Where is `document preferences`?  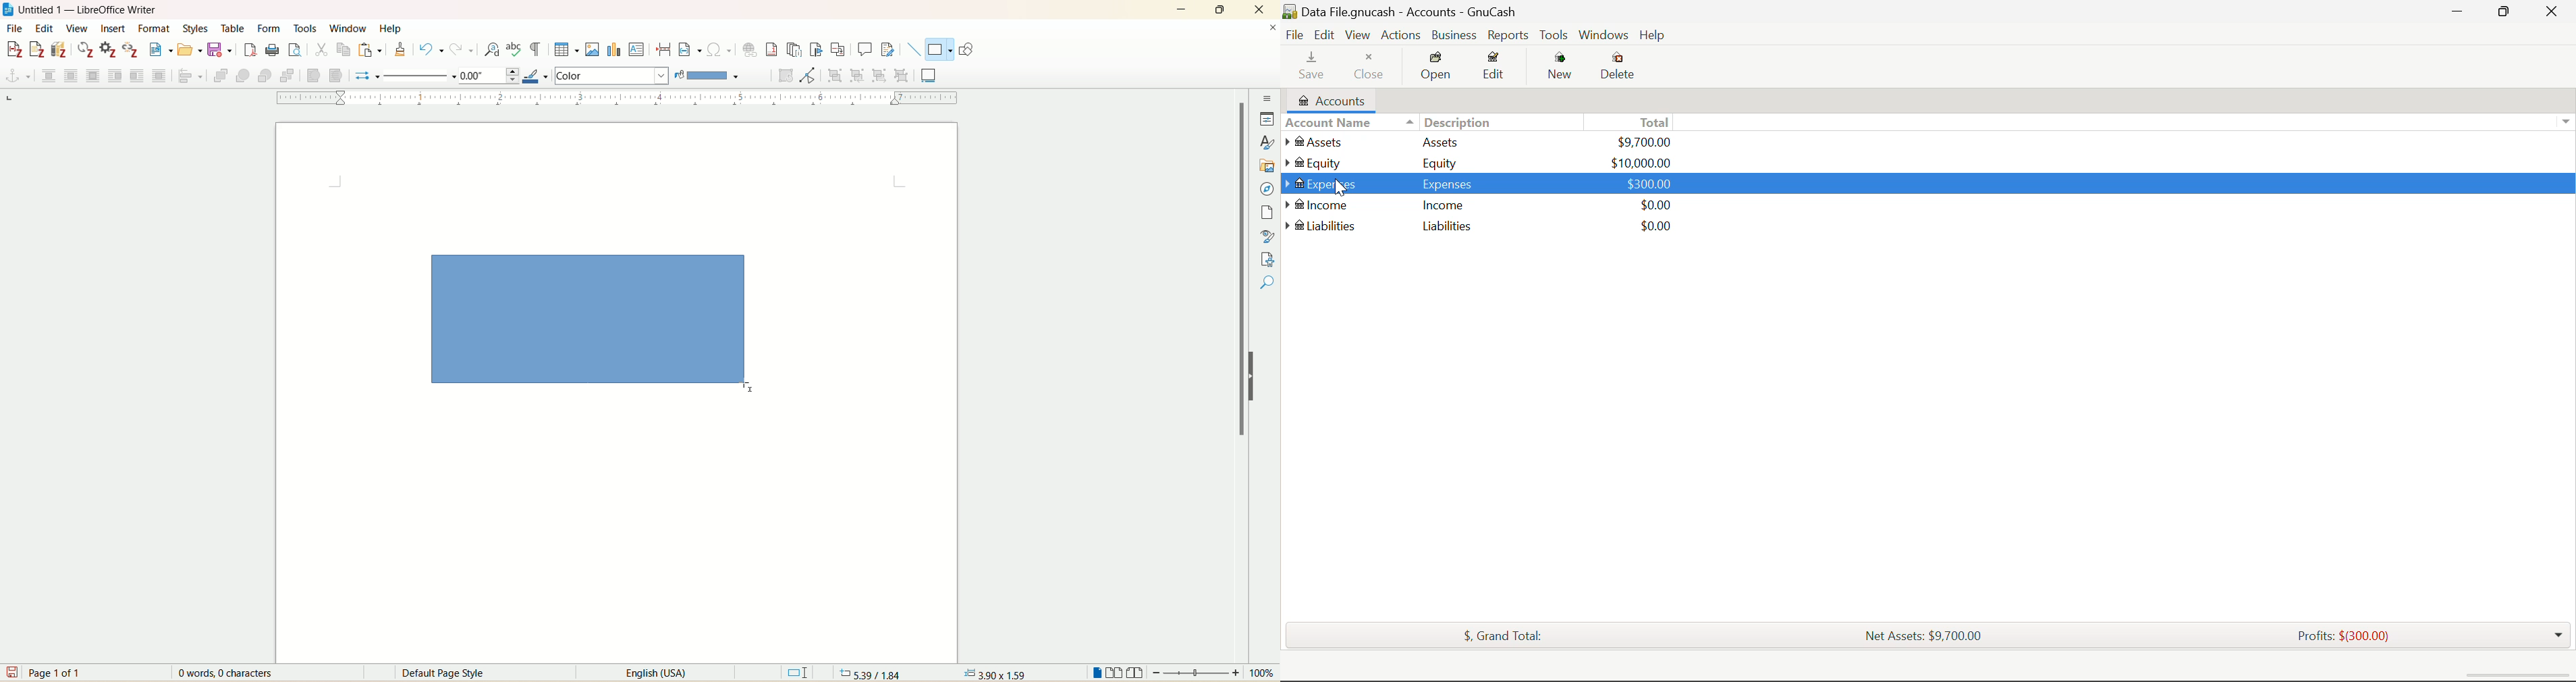
document preferences is located at coordinates (107, 49).